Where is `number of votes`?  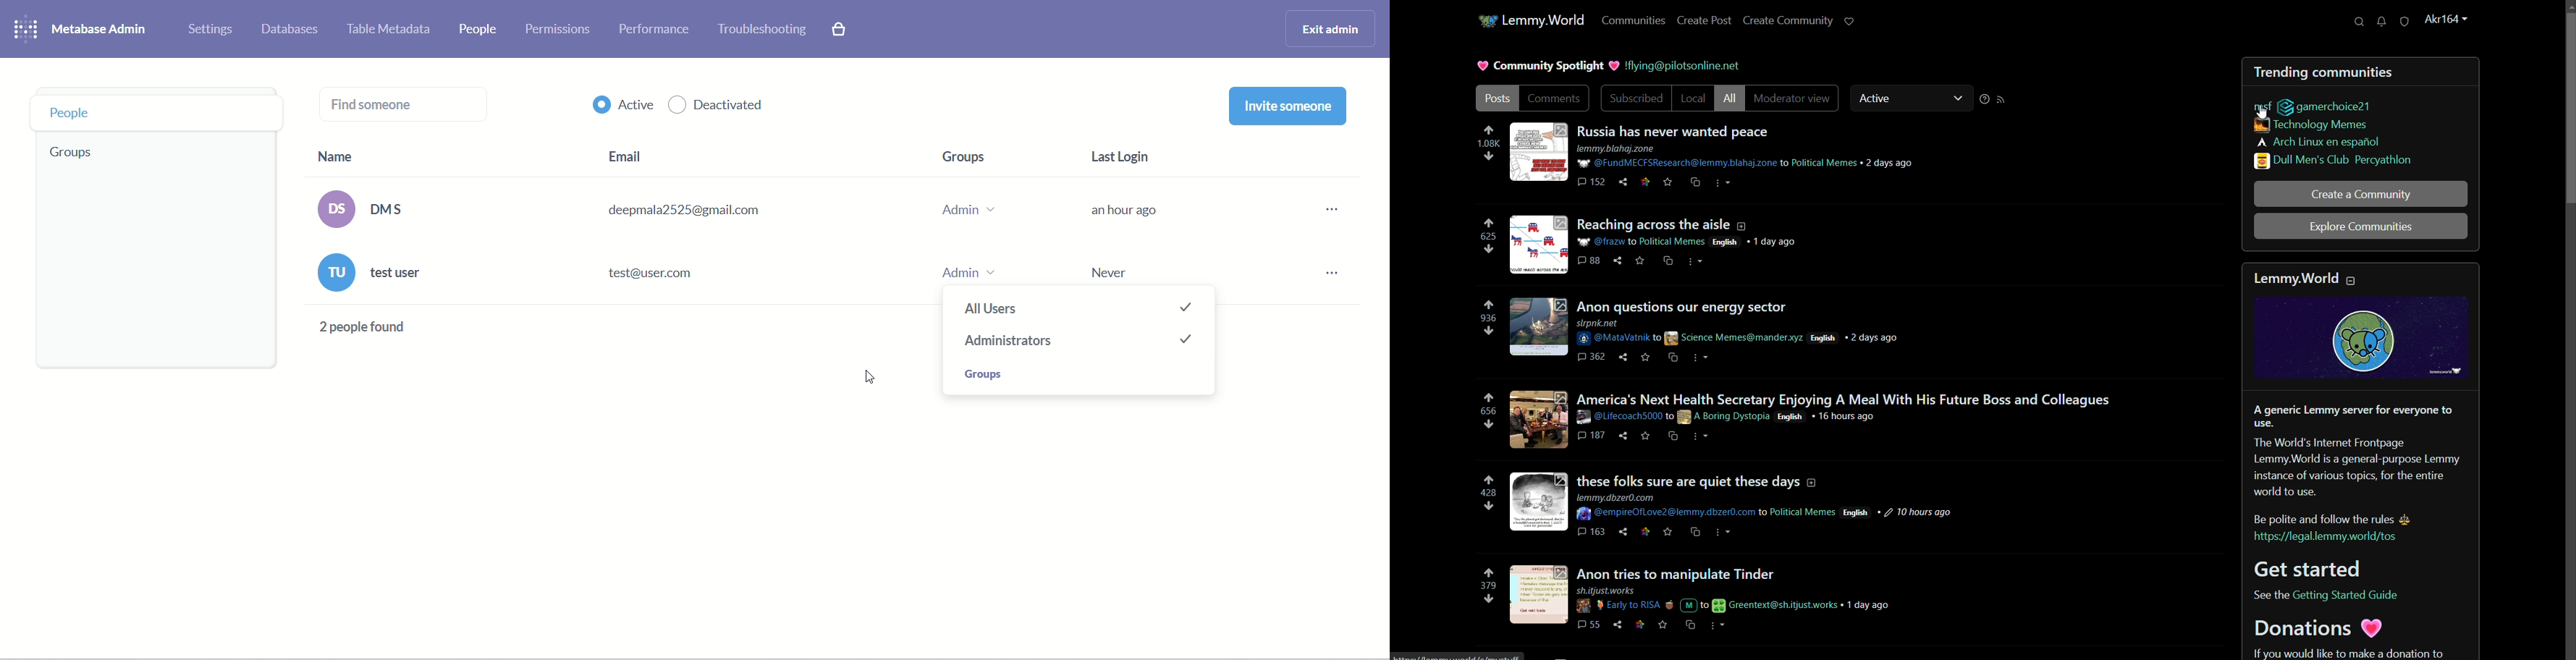 number of votes is located at coordinates (1489, 144).